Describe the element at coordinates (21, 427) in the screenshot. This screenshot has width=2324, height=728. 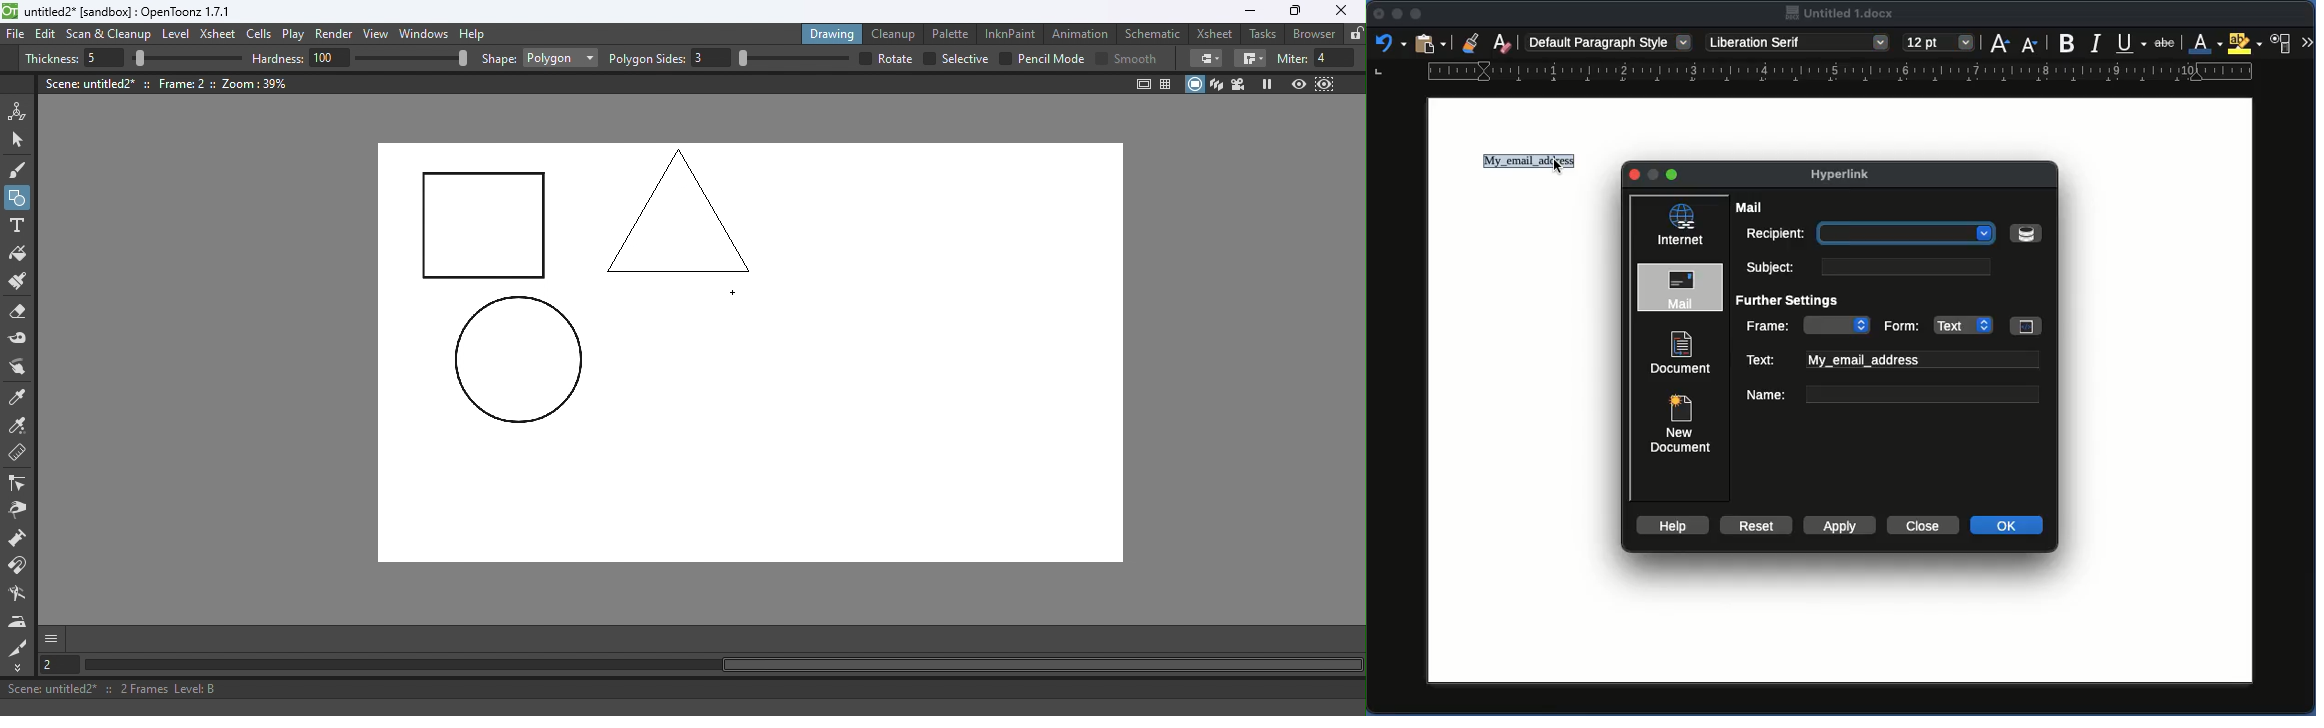
I see `RGB picker tool` at that location.